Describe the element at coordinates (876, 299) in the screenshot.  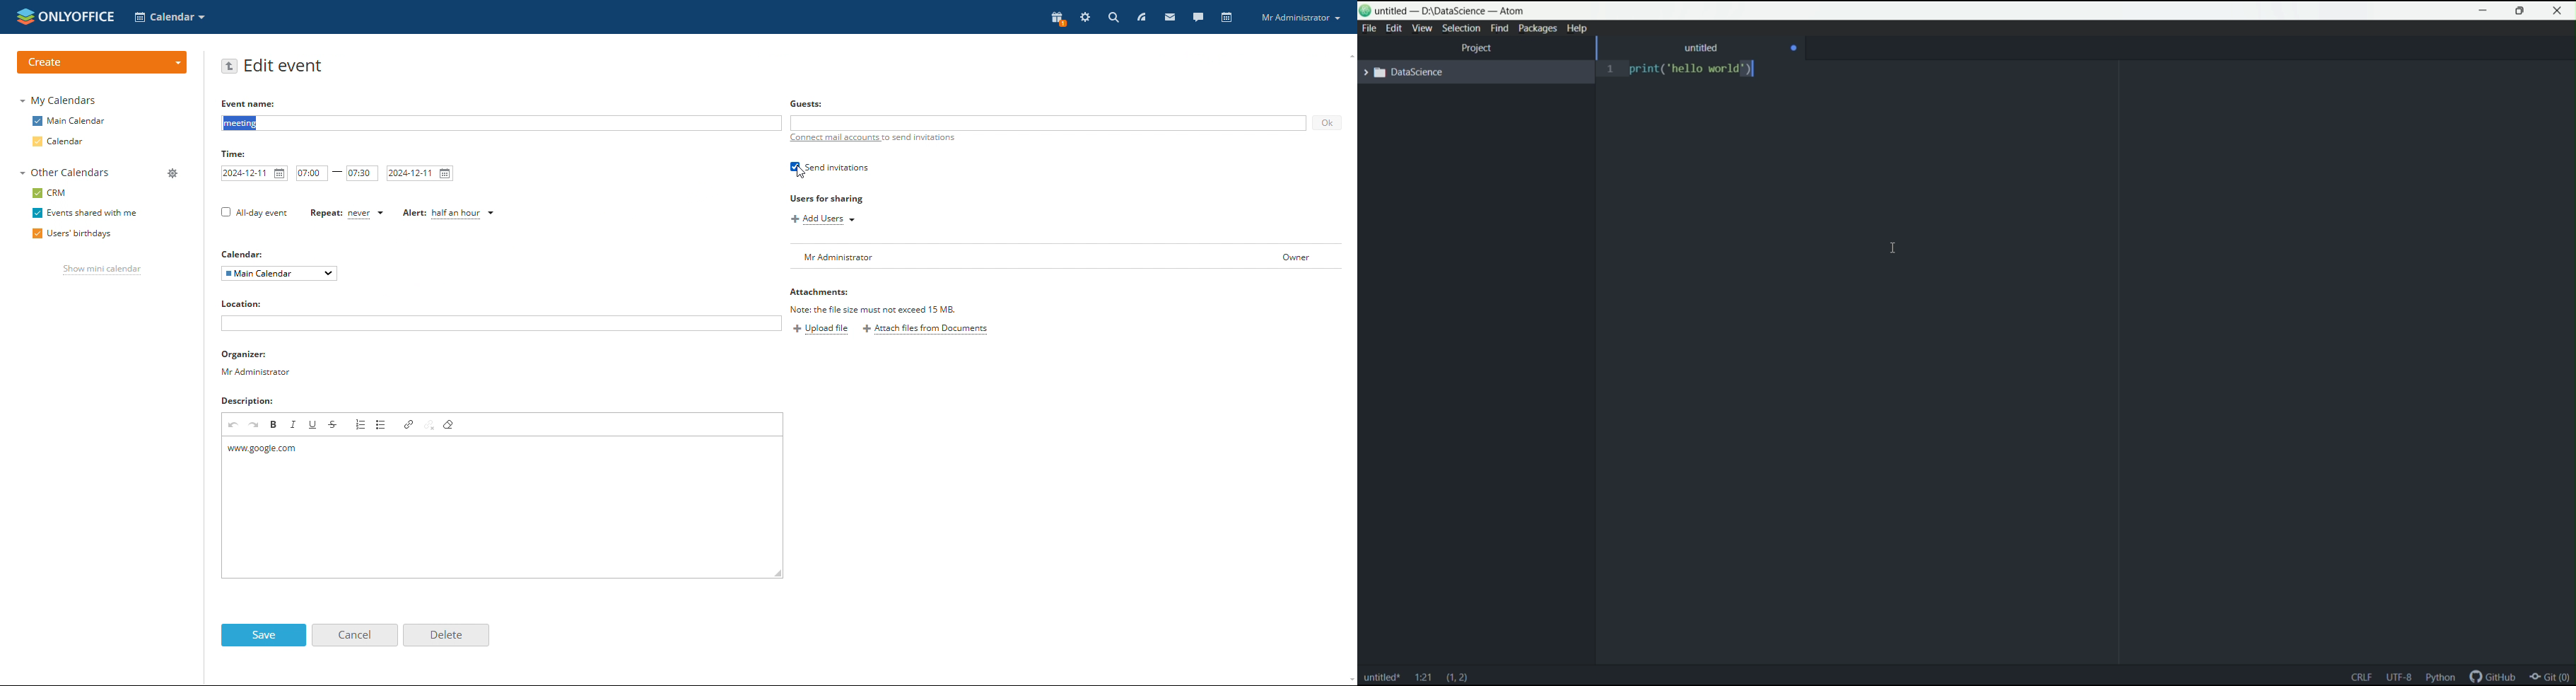
I see `Attachments: Note: the file size must not exceed 15 MB.` at that location.